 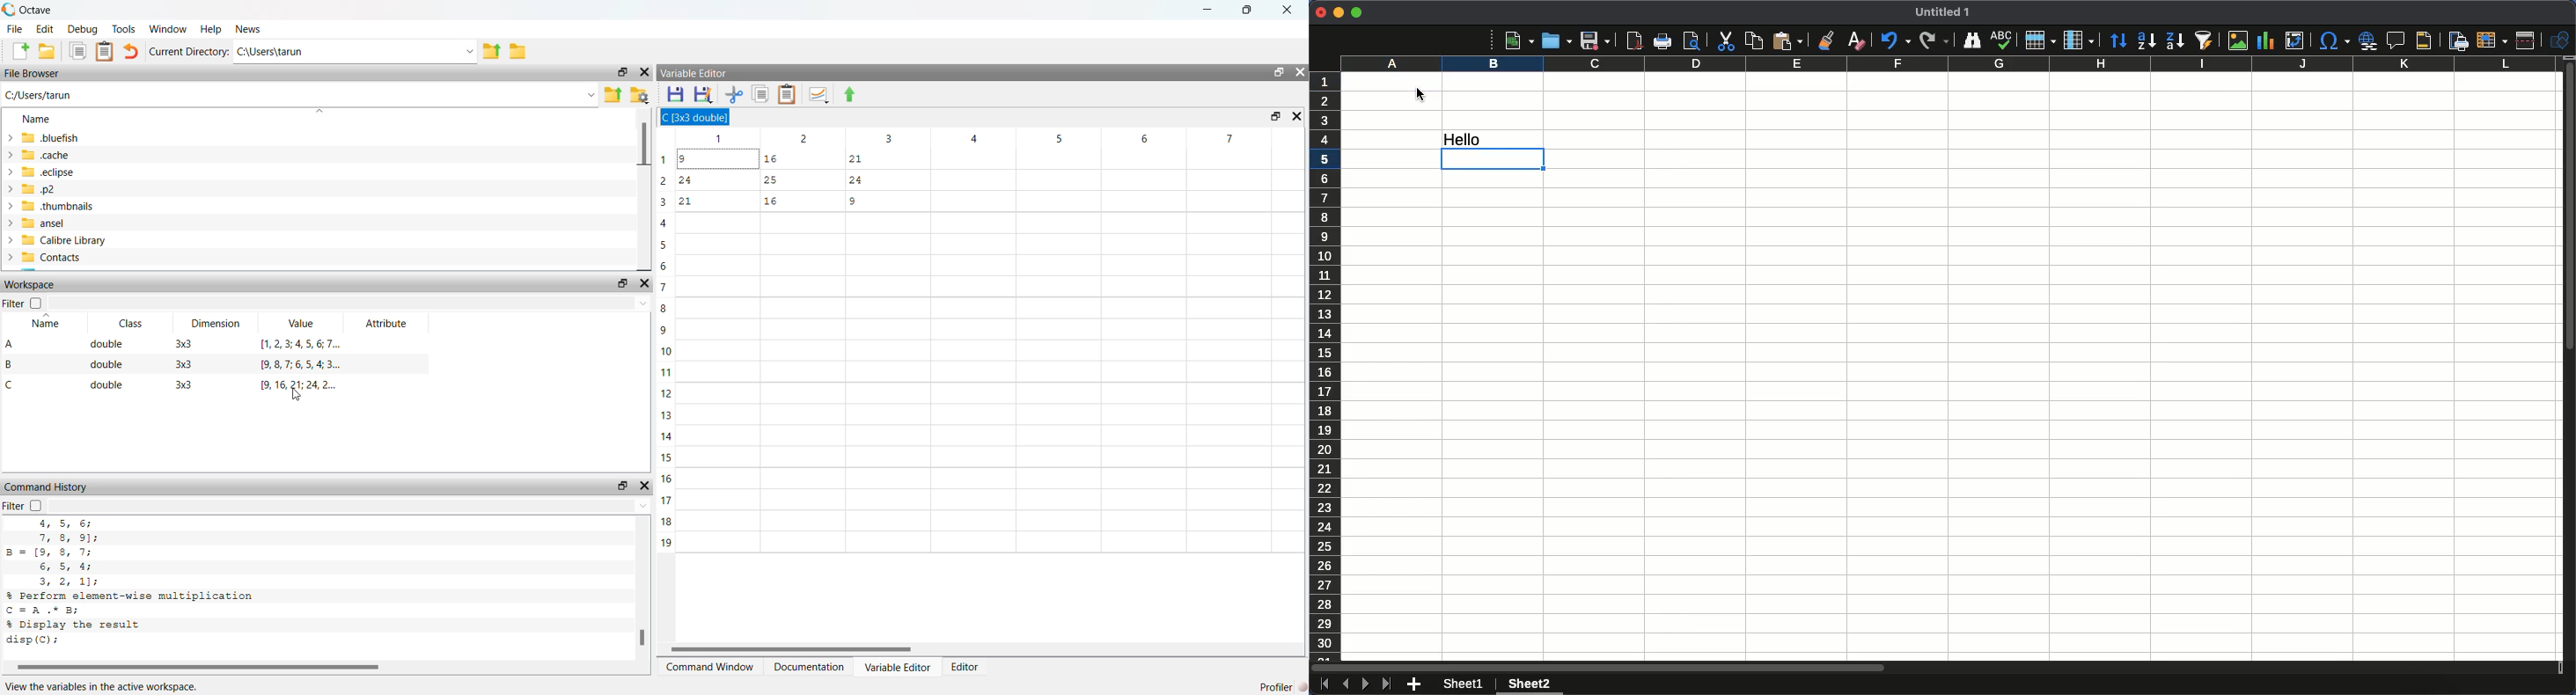 I want to click on Special characters, so click(x=2333, y=40).